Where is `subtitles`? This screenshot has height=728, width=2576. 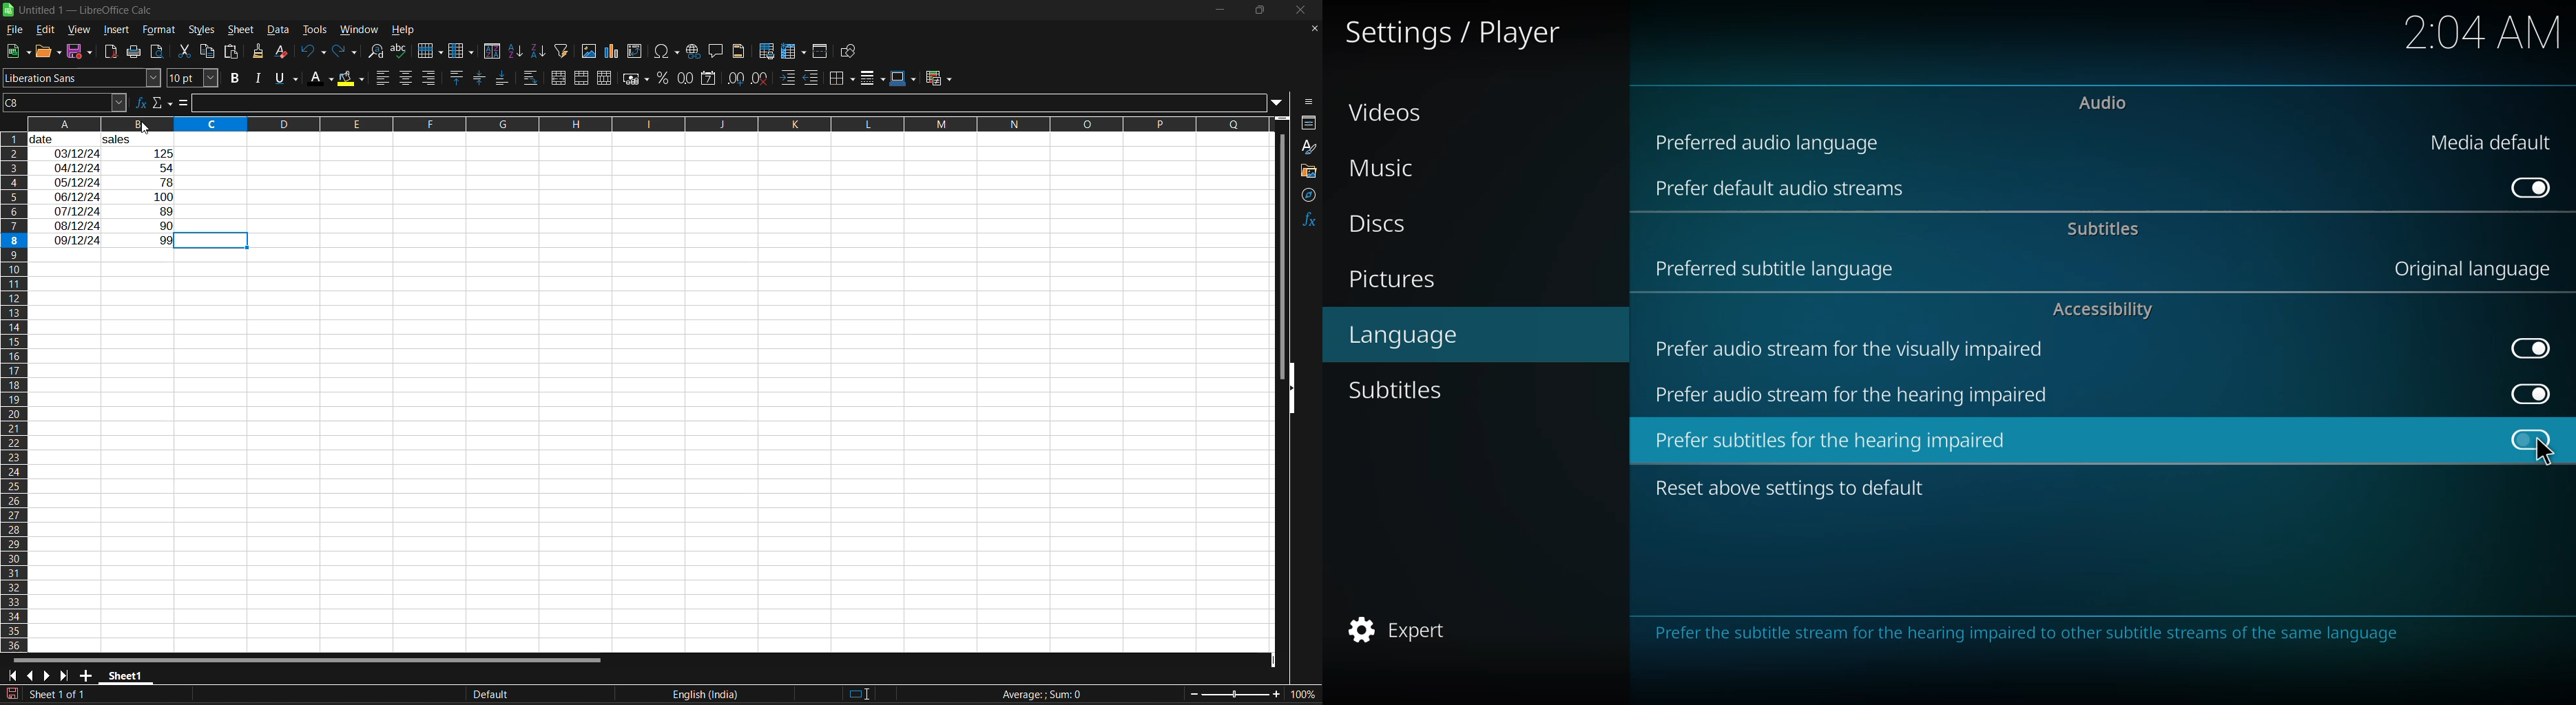
subtitles is located at coordinates (2107, 227).